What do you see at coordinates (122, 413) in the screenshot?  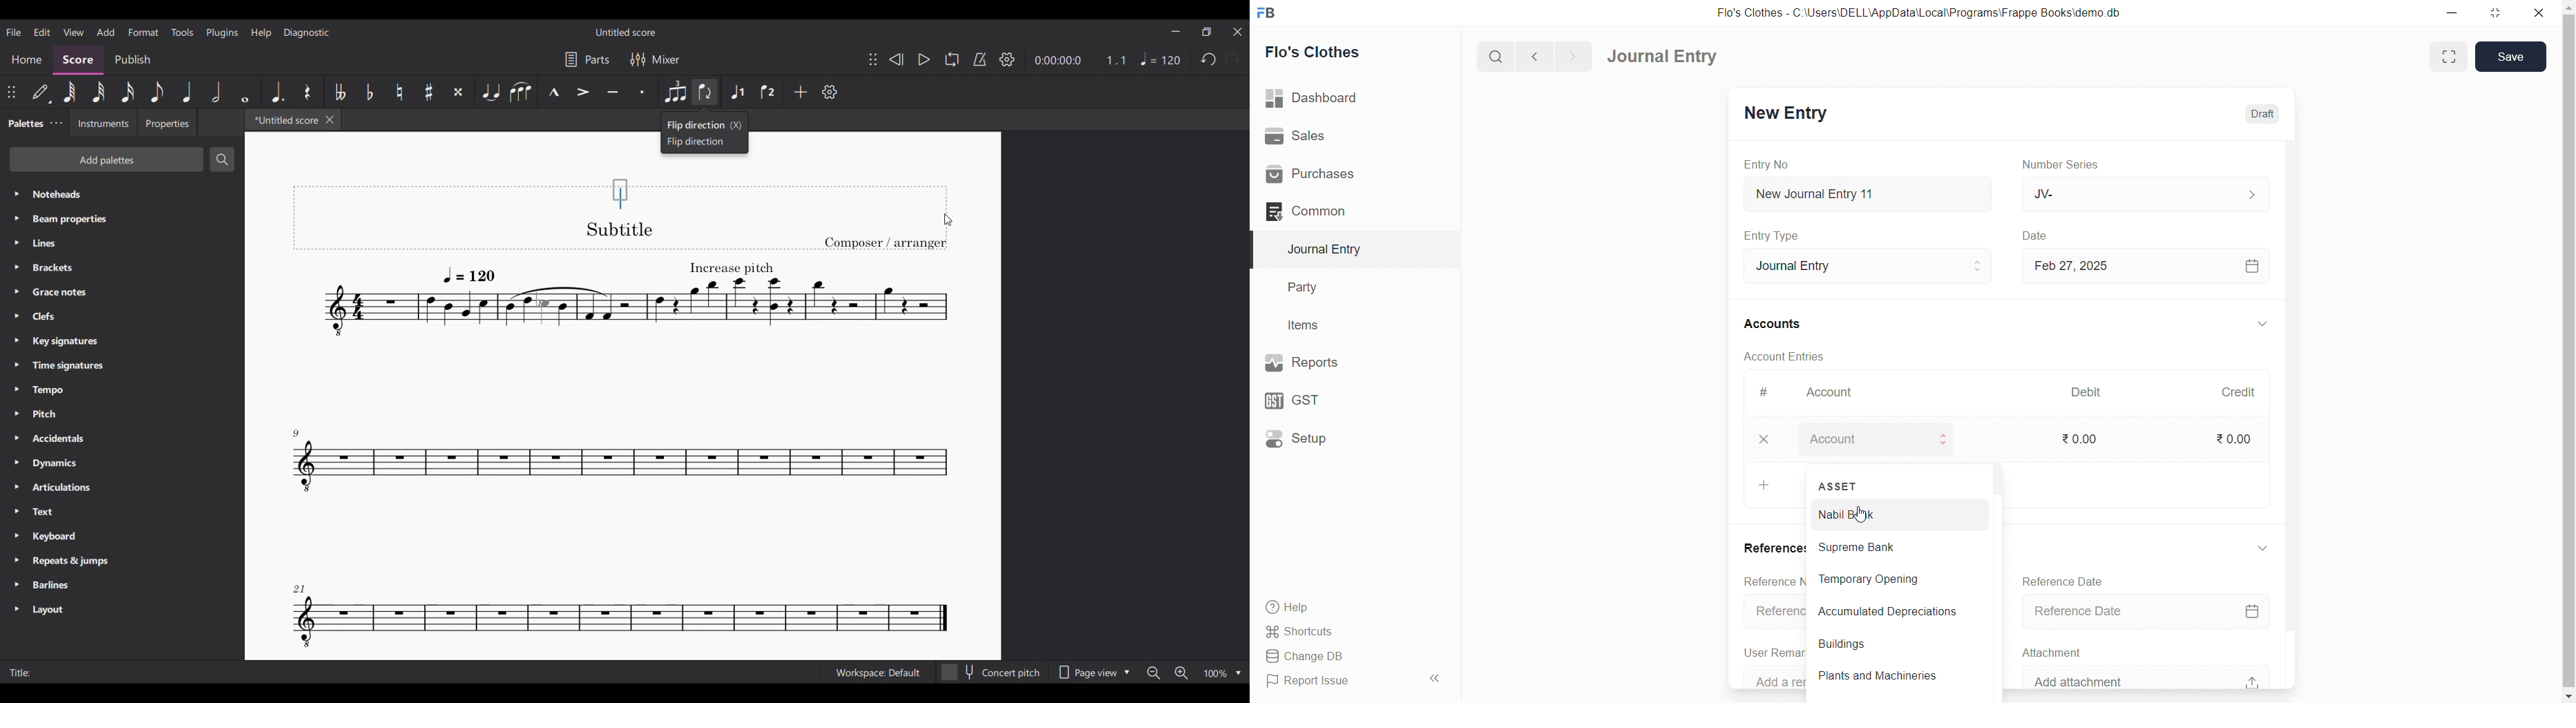 I see `Pitch` at bounding box center [122, 413].